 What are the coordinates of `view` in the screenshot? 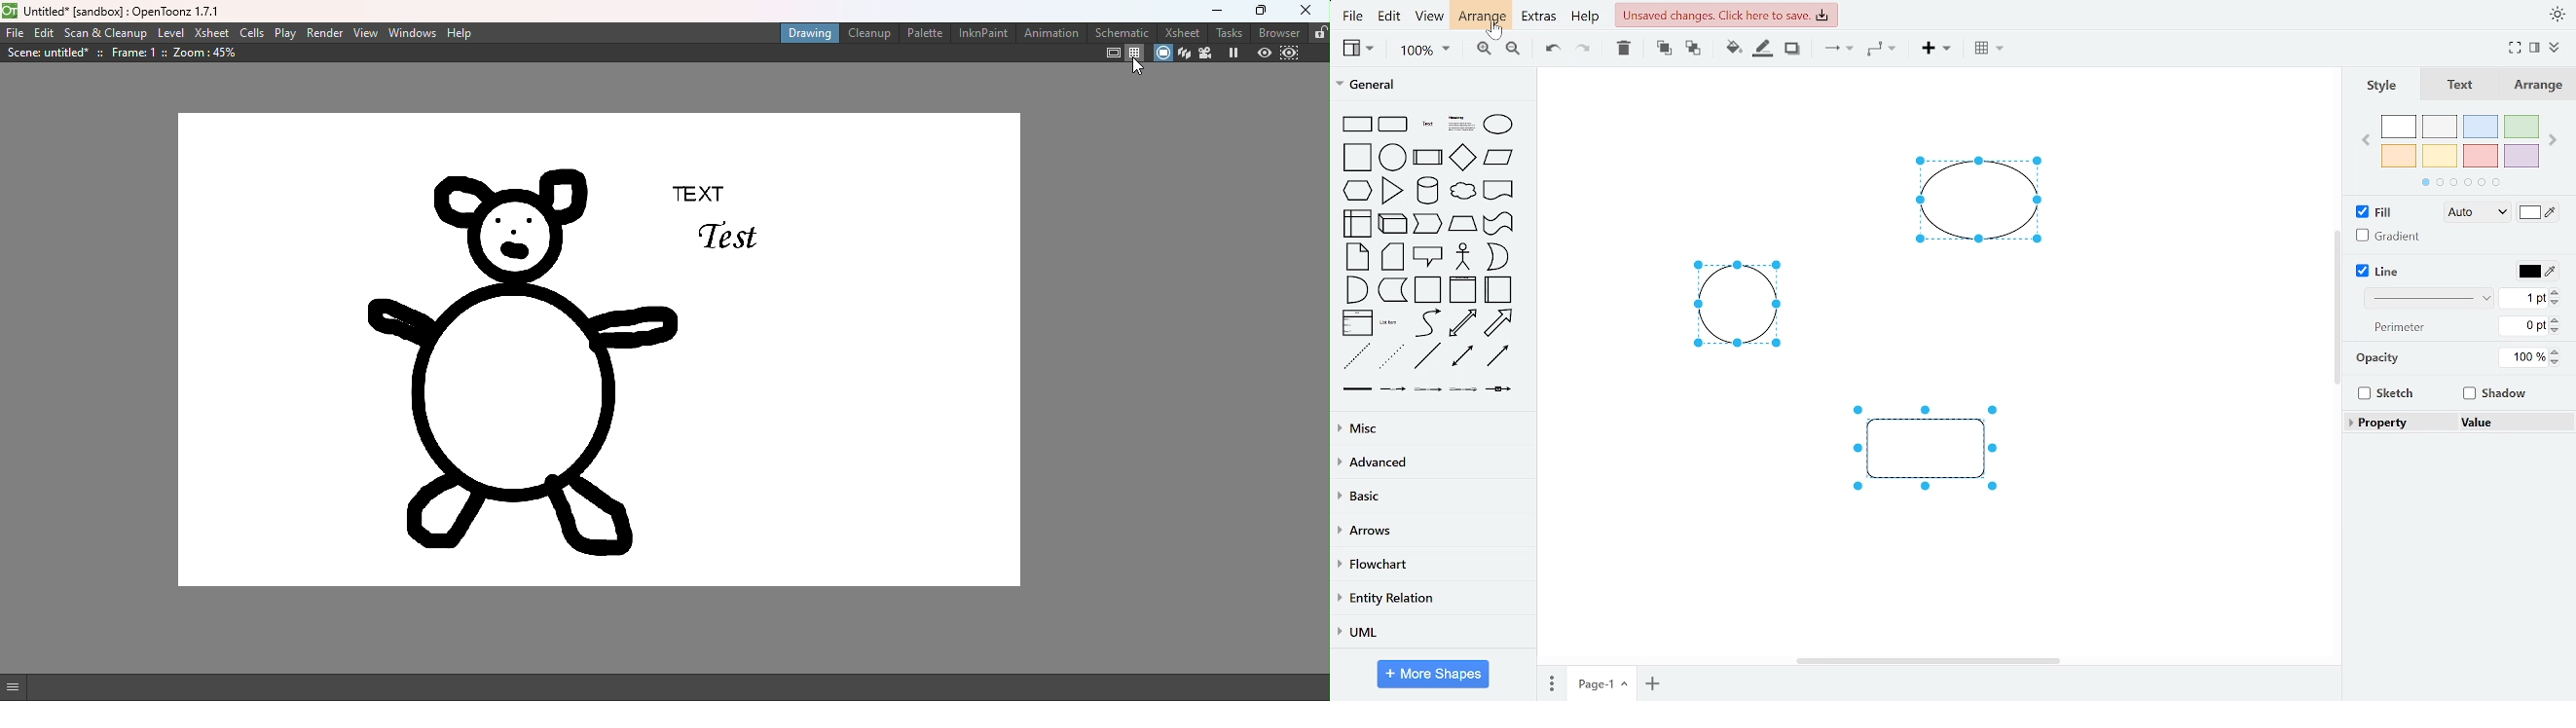 It's located at (1359, 49).